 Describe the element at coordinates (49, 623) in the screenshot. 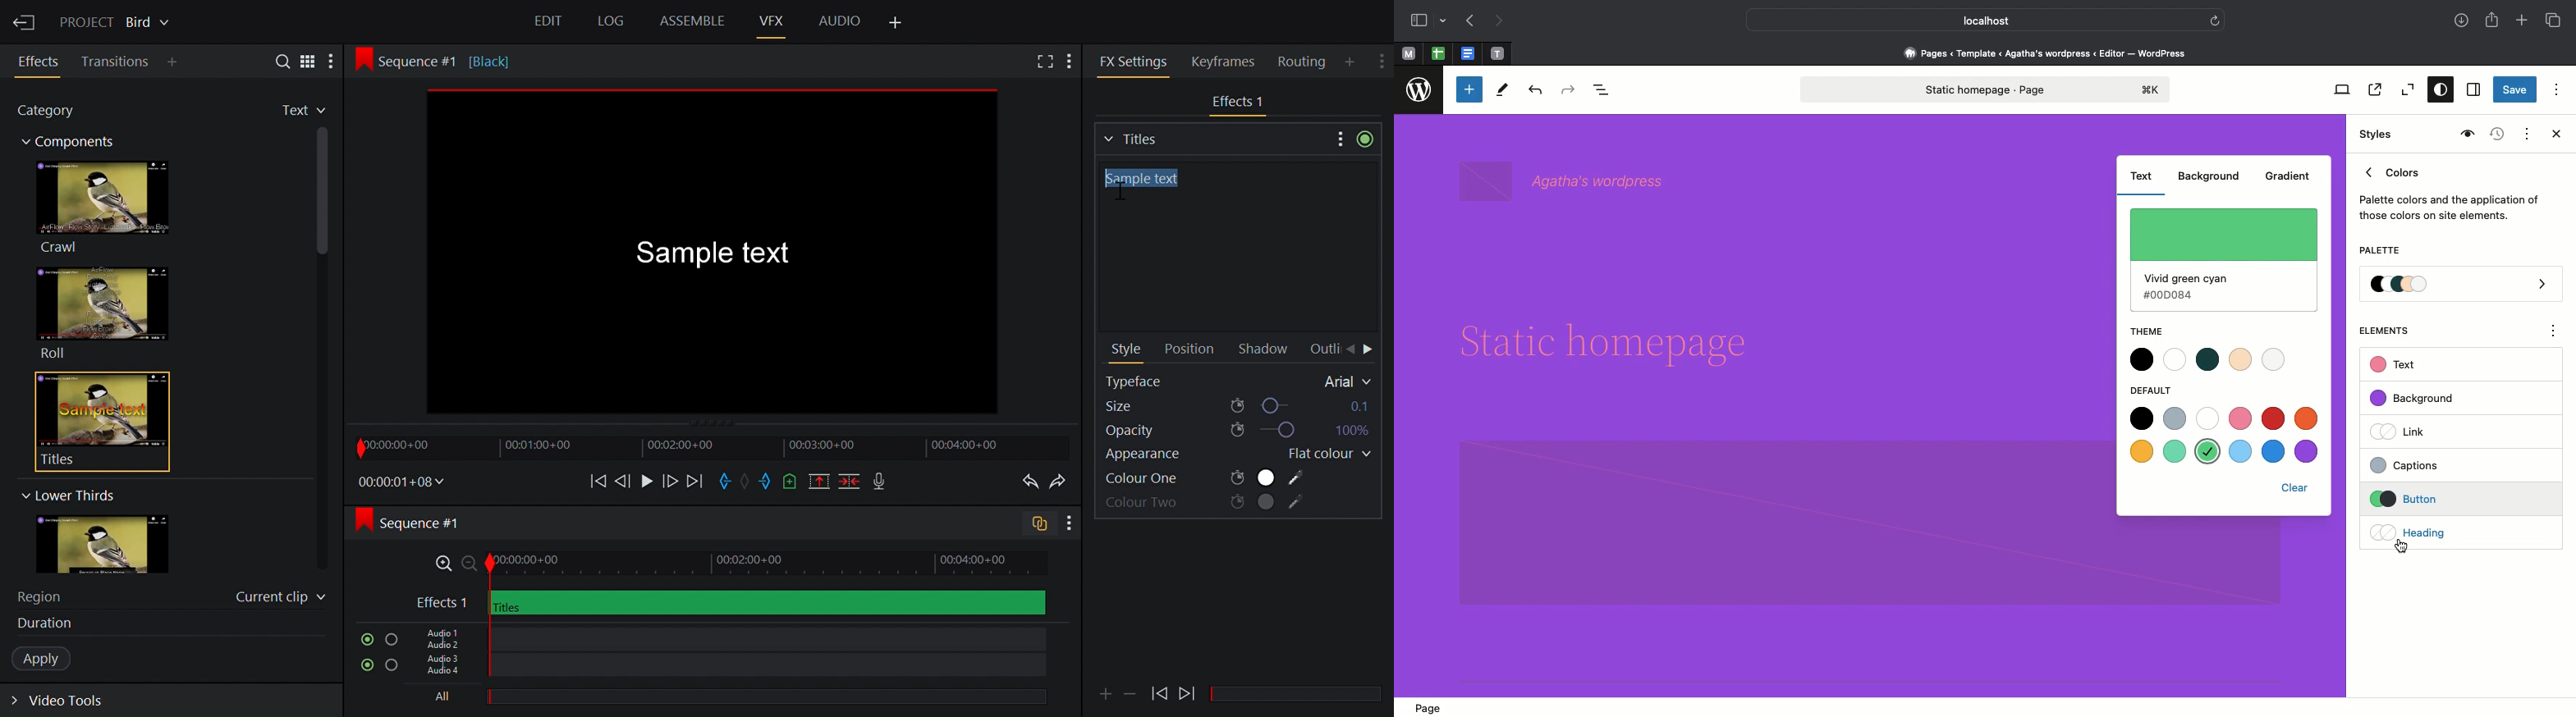

I see `` at that location.